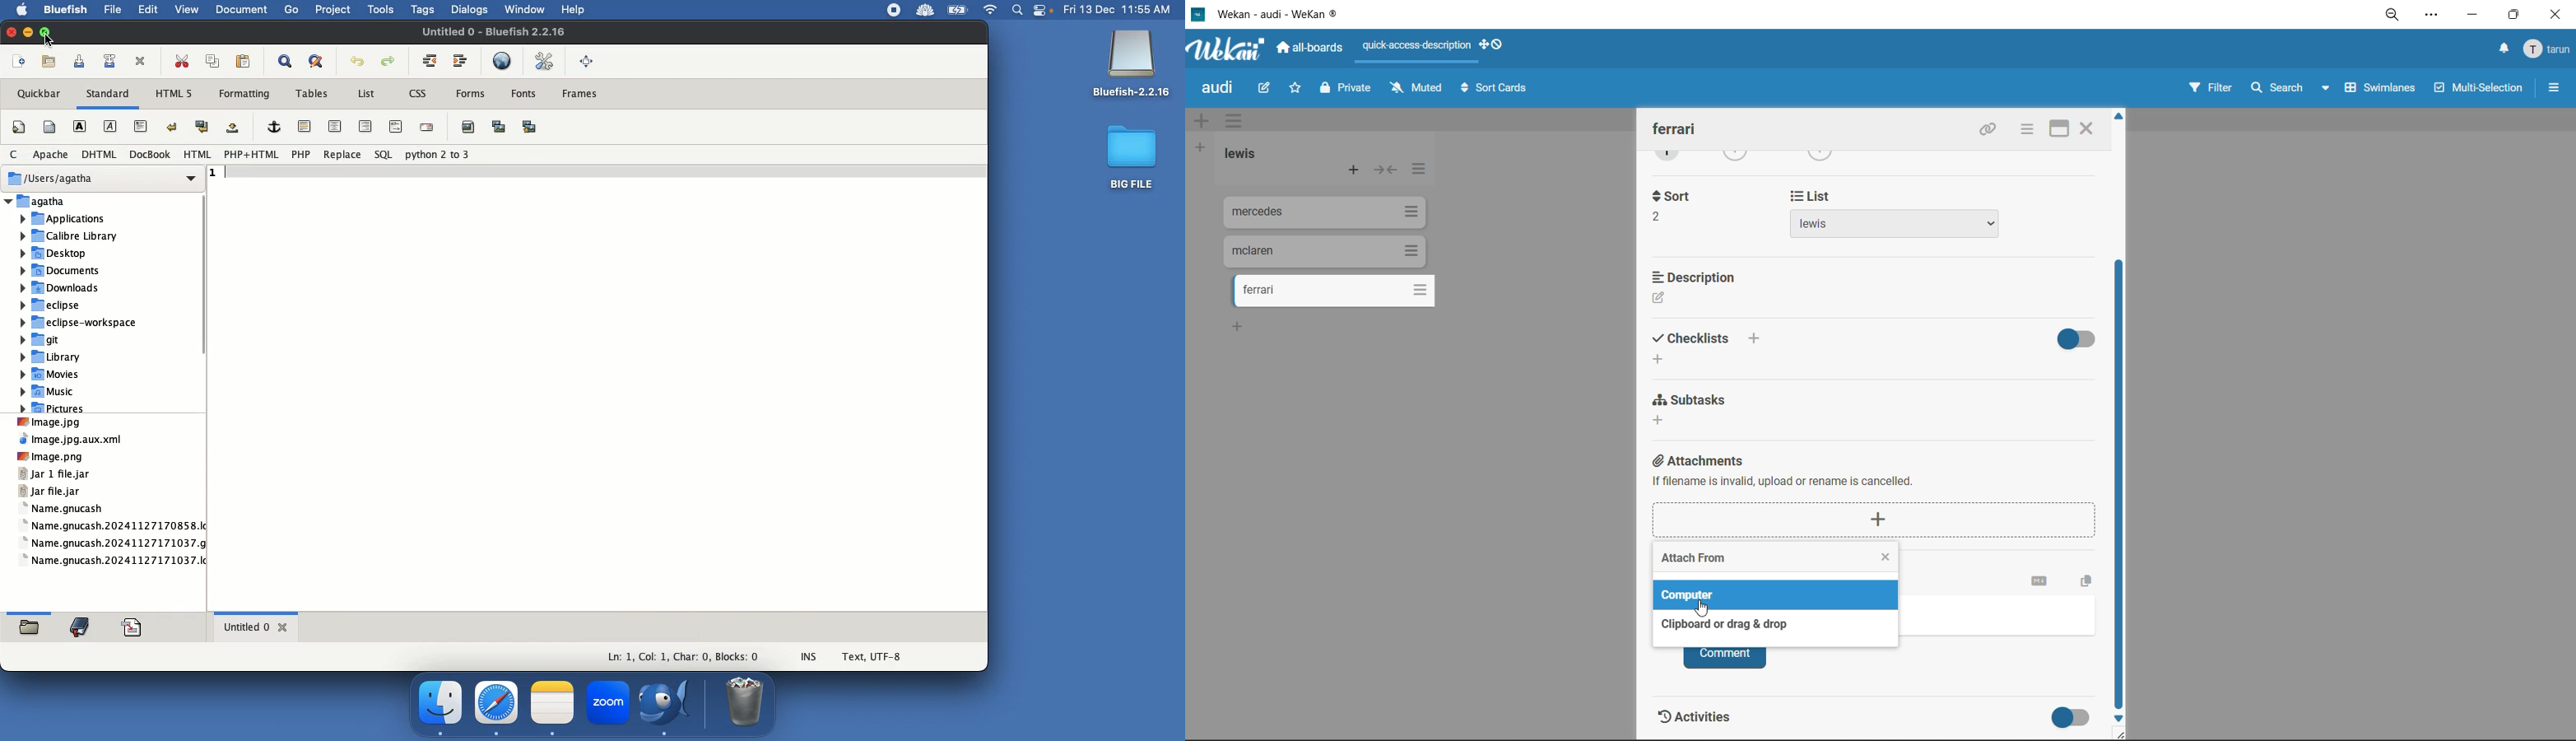 This screenshot has width=2576, height=756. What do you see at coordinates (73, 234) in the screenshot?
I see `library` at bounding box center [73, 234].